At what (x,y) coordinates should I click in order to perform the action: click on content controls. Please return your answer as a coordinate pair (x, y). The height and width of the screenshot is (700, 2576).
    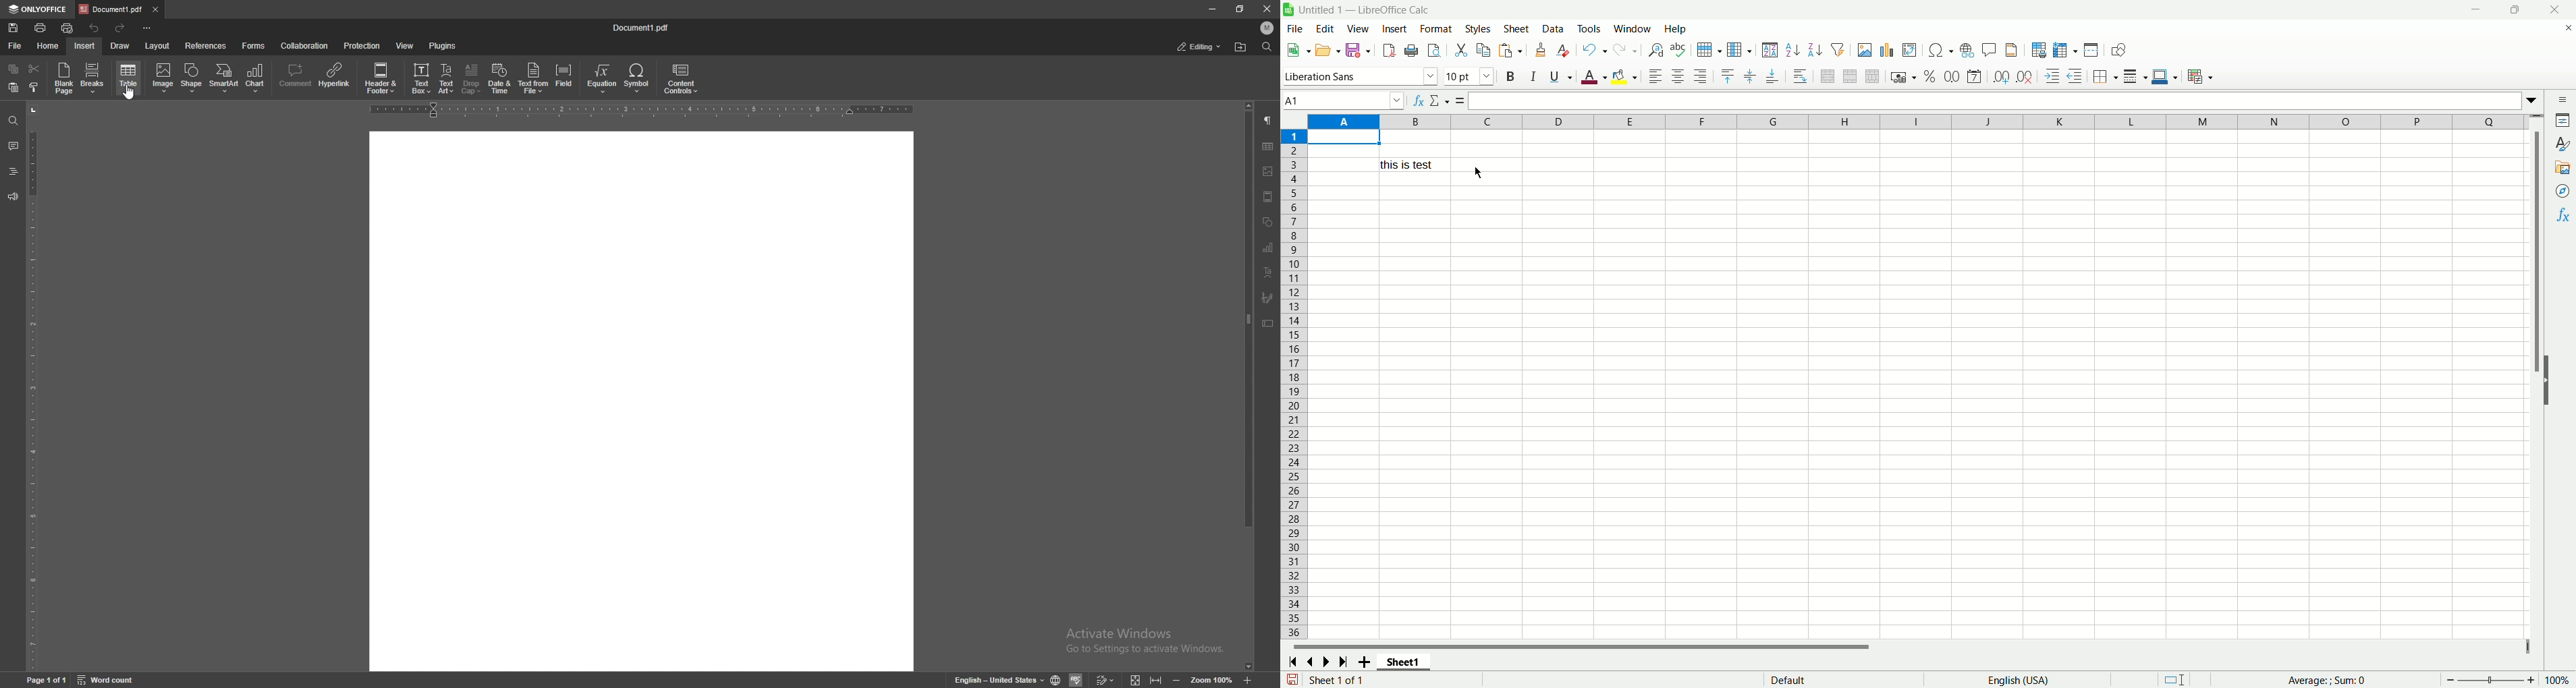
    Looking at the image, I should click on (682, 79).